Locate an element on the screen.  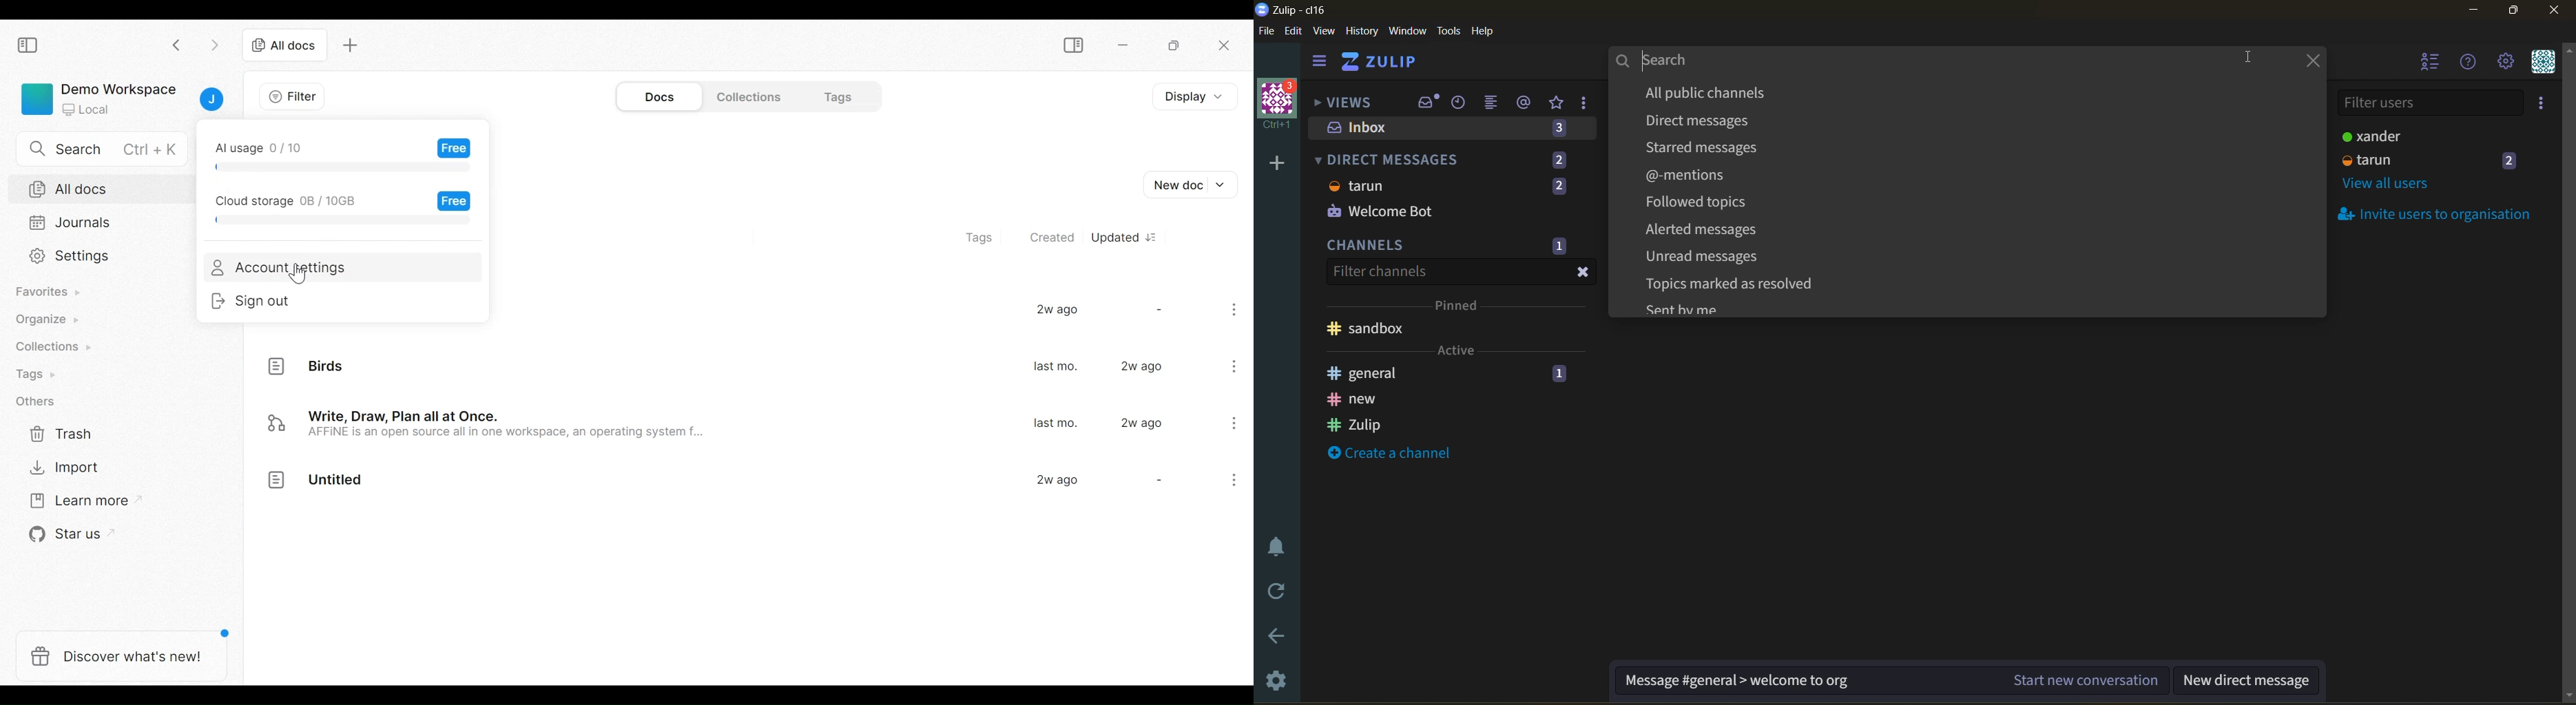
Search is located at coordinates (96, 149).